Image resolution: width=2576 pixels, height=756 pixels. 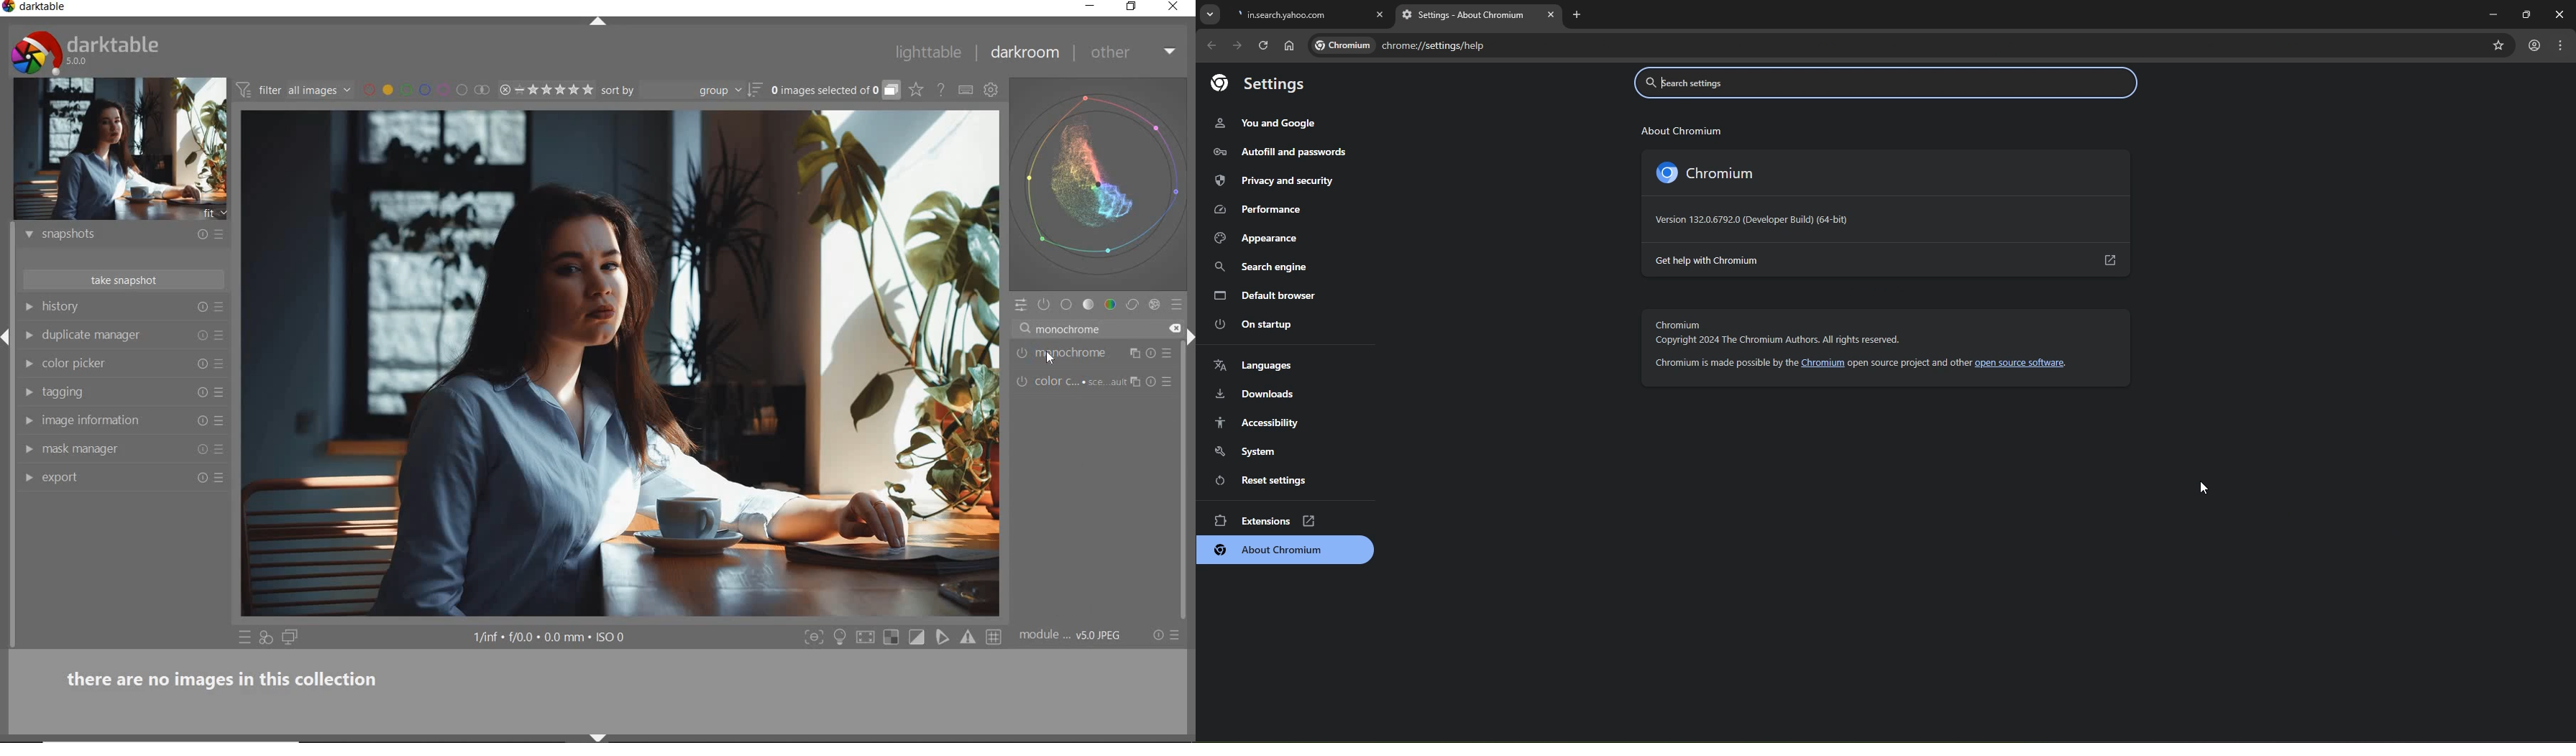 What do you see at coordinates (605, 22) in the screenshot?
I see `expand/collapse` at bounding box center [605, 22].